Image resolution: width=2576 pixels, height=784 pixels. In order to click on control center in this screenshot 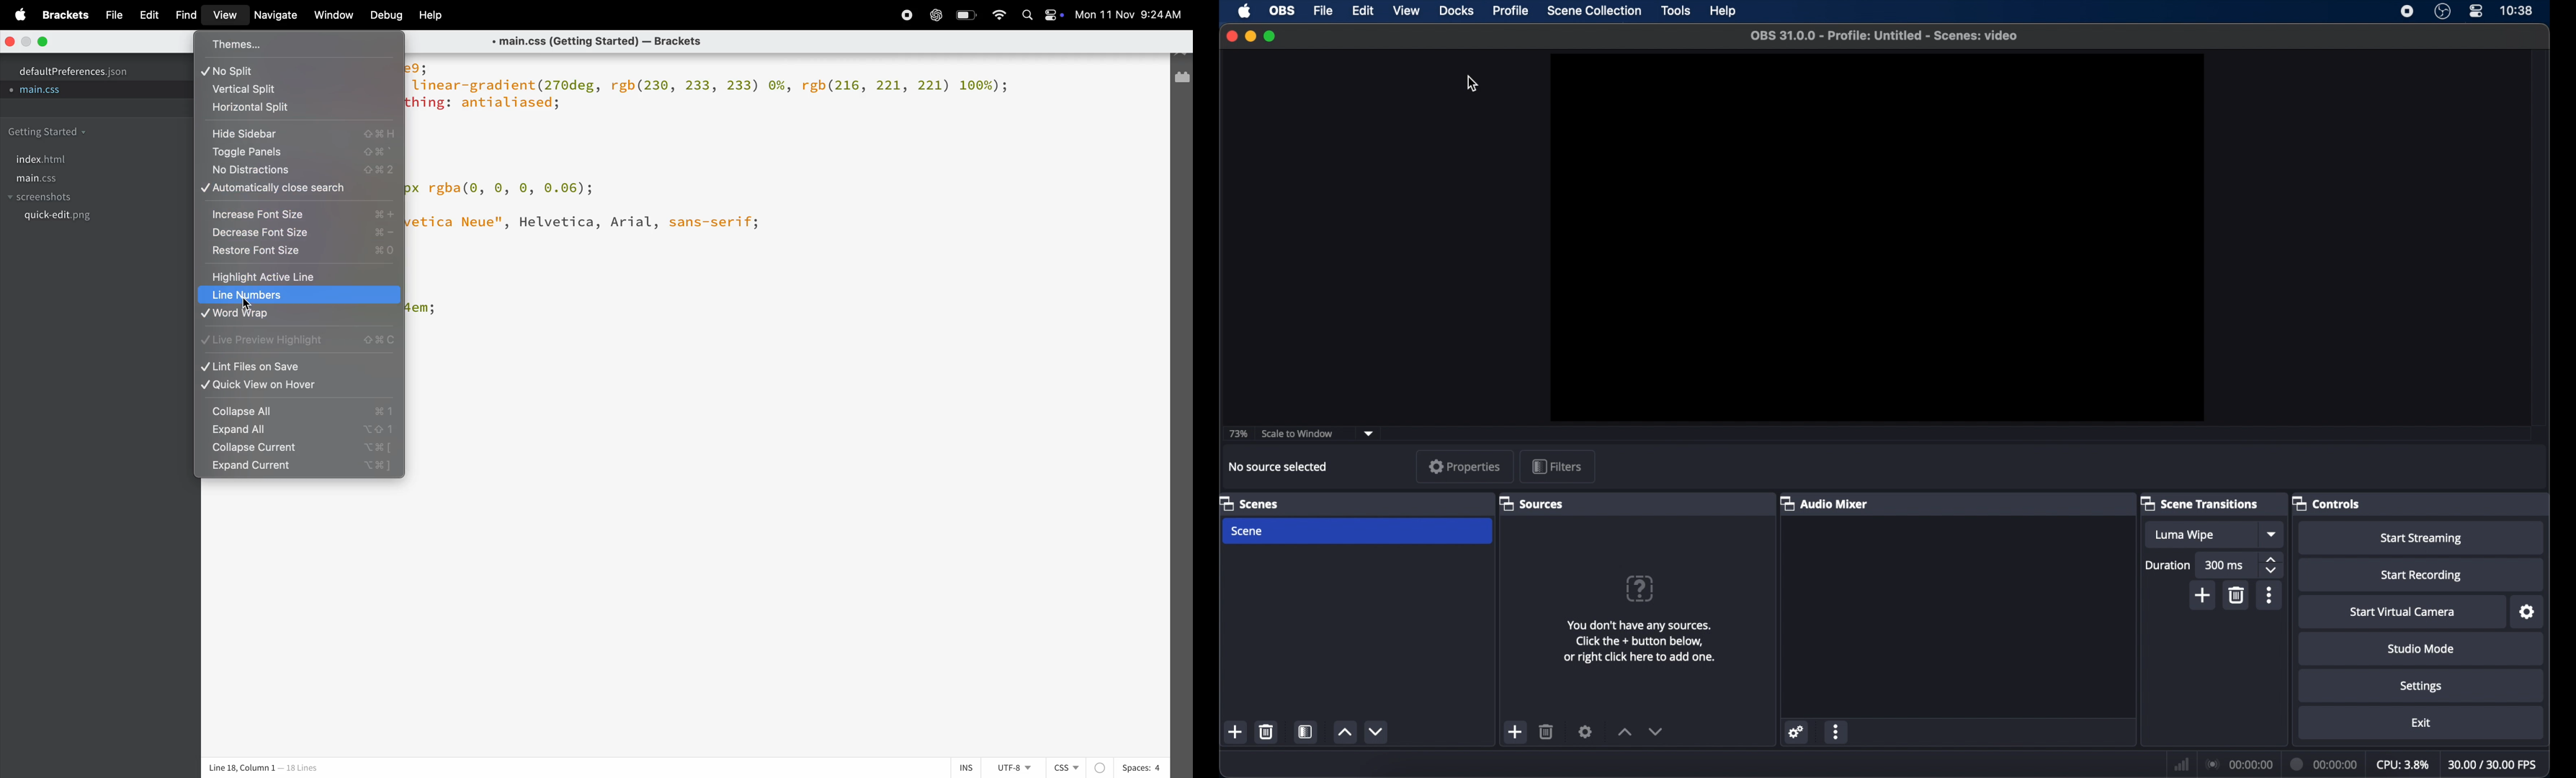, I will do `click(2475, 11)`.